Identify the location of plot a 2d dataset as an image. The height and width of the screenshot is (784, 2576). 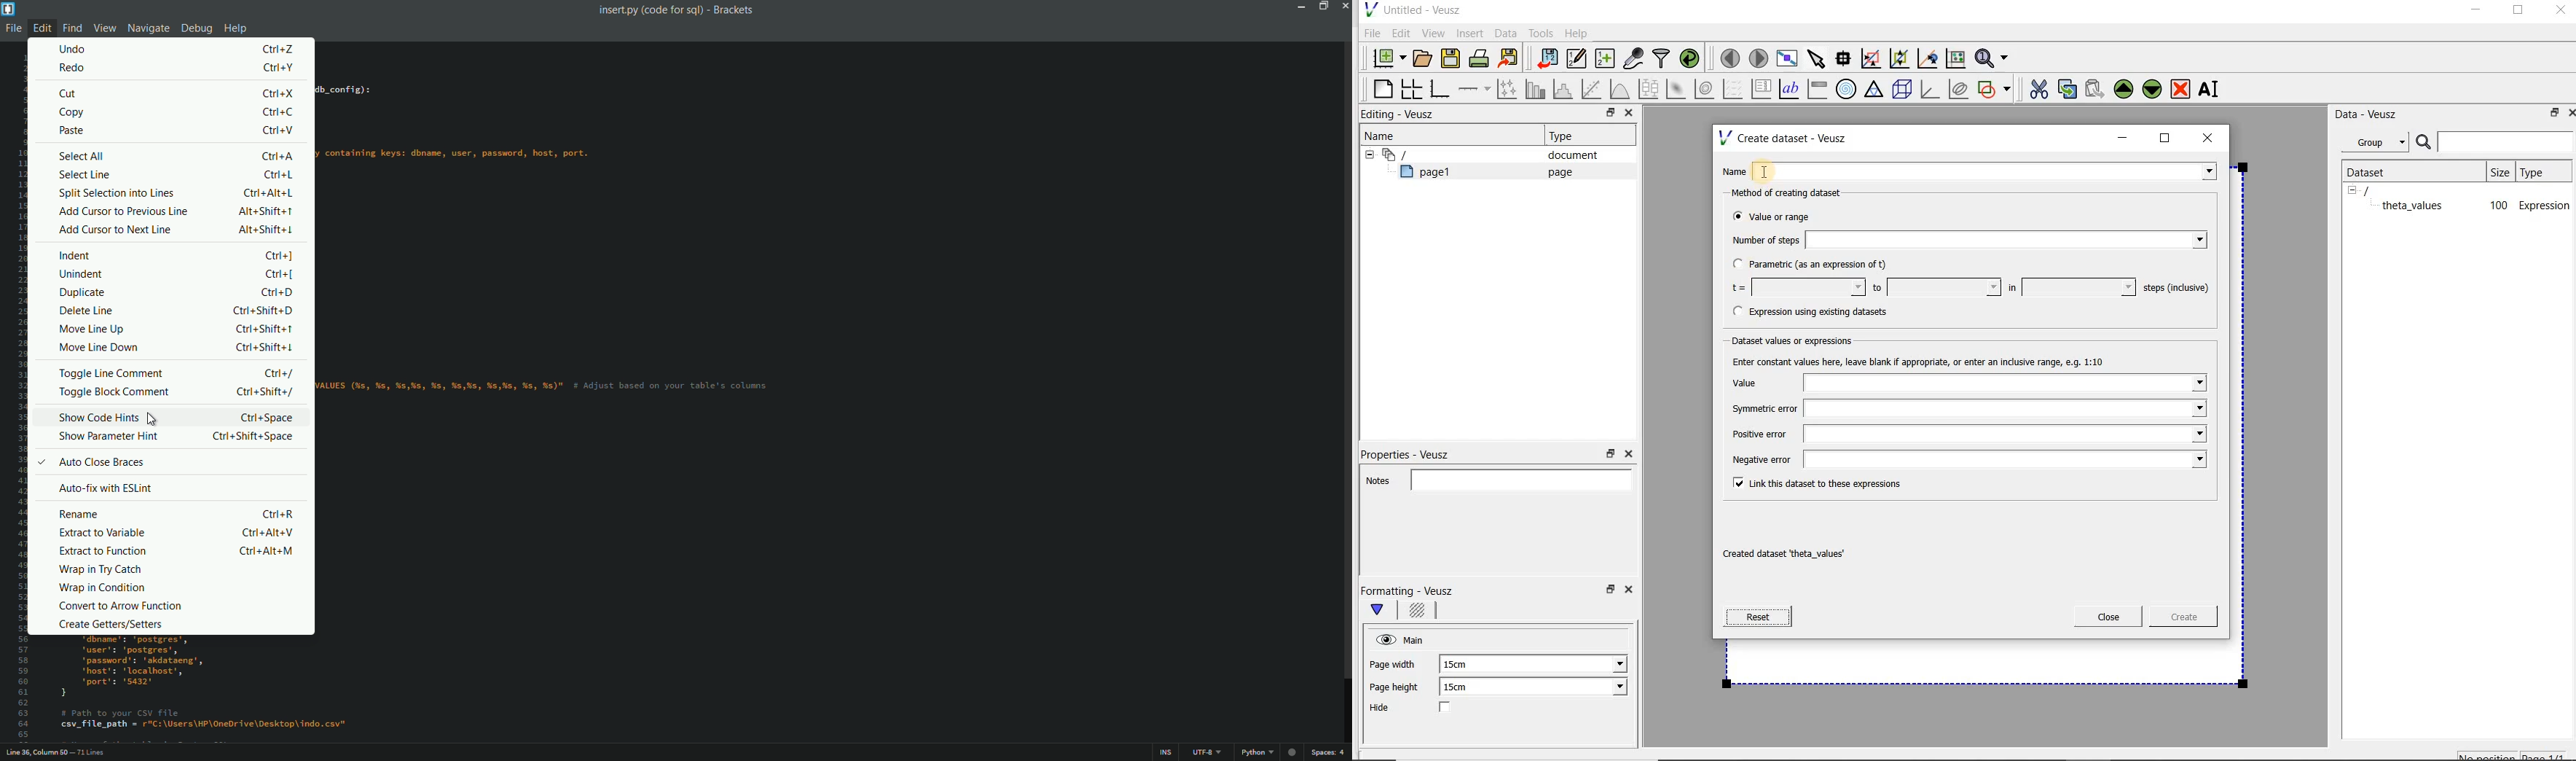
(1678, 90).